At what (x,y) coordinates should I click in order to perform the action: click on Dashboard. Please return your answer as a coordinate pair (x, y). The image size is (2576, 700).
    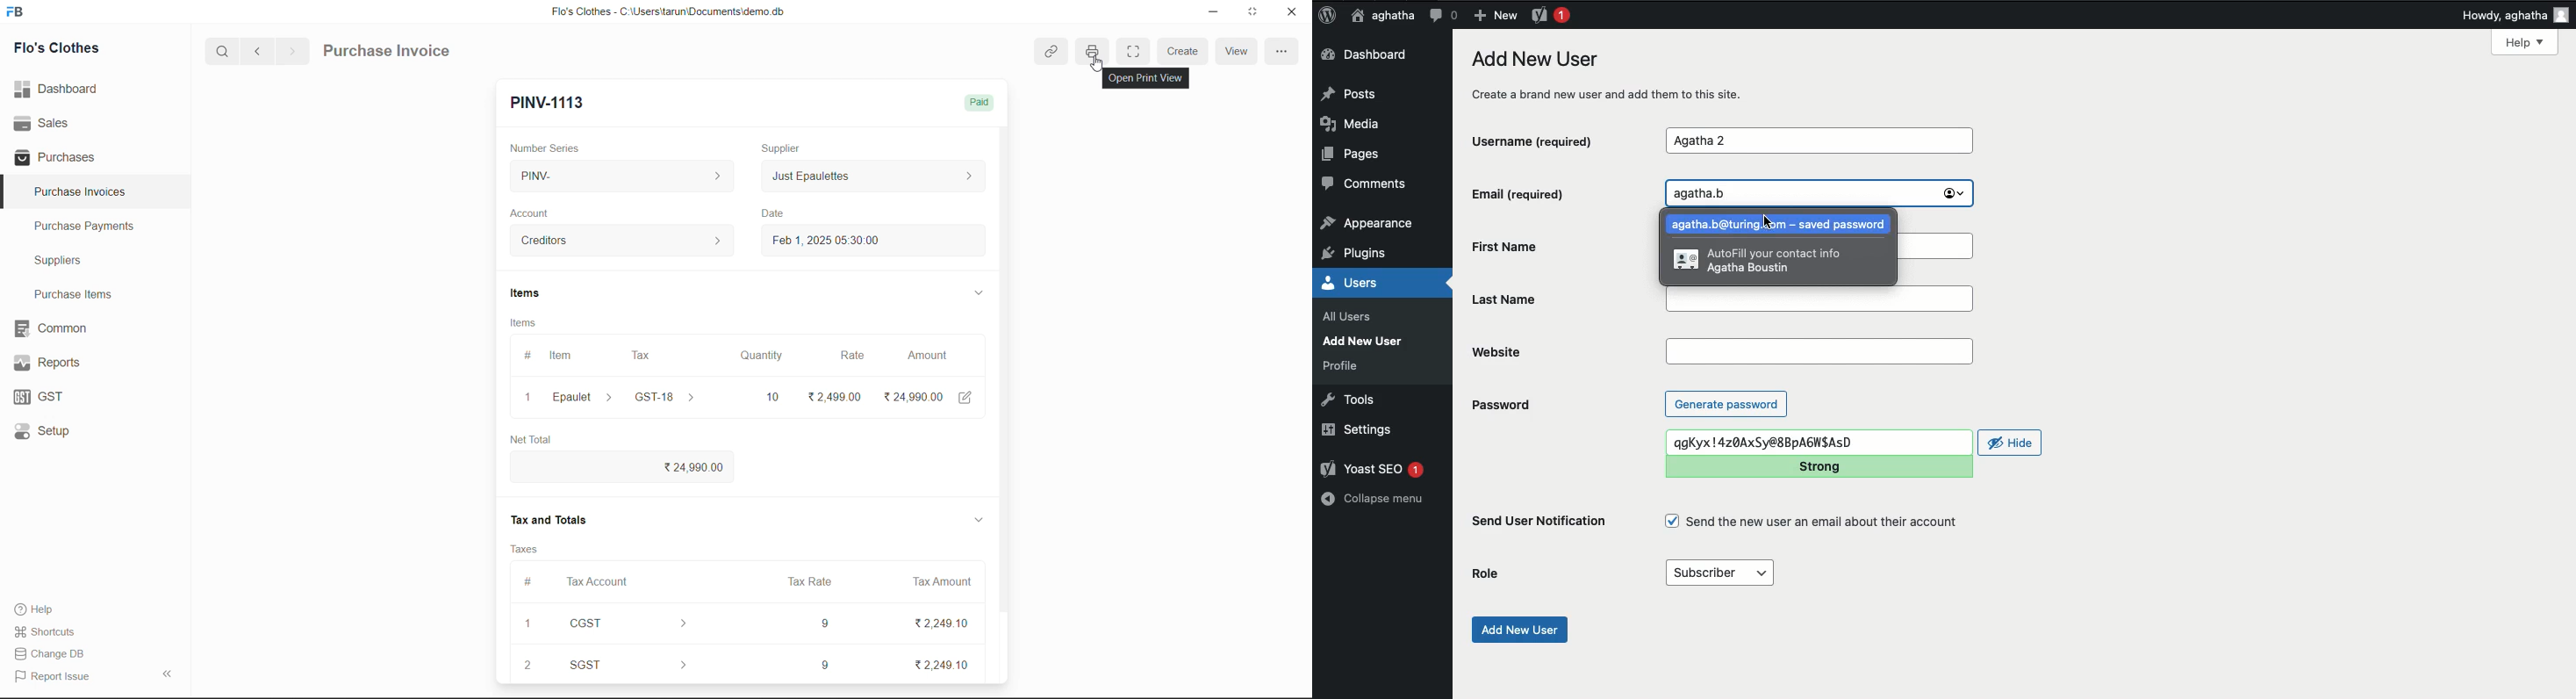
    Looking at the image, I should click on (60, 88).